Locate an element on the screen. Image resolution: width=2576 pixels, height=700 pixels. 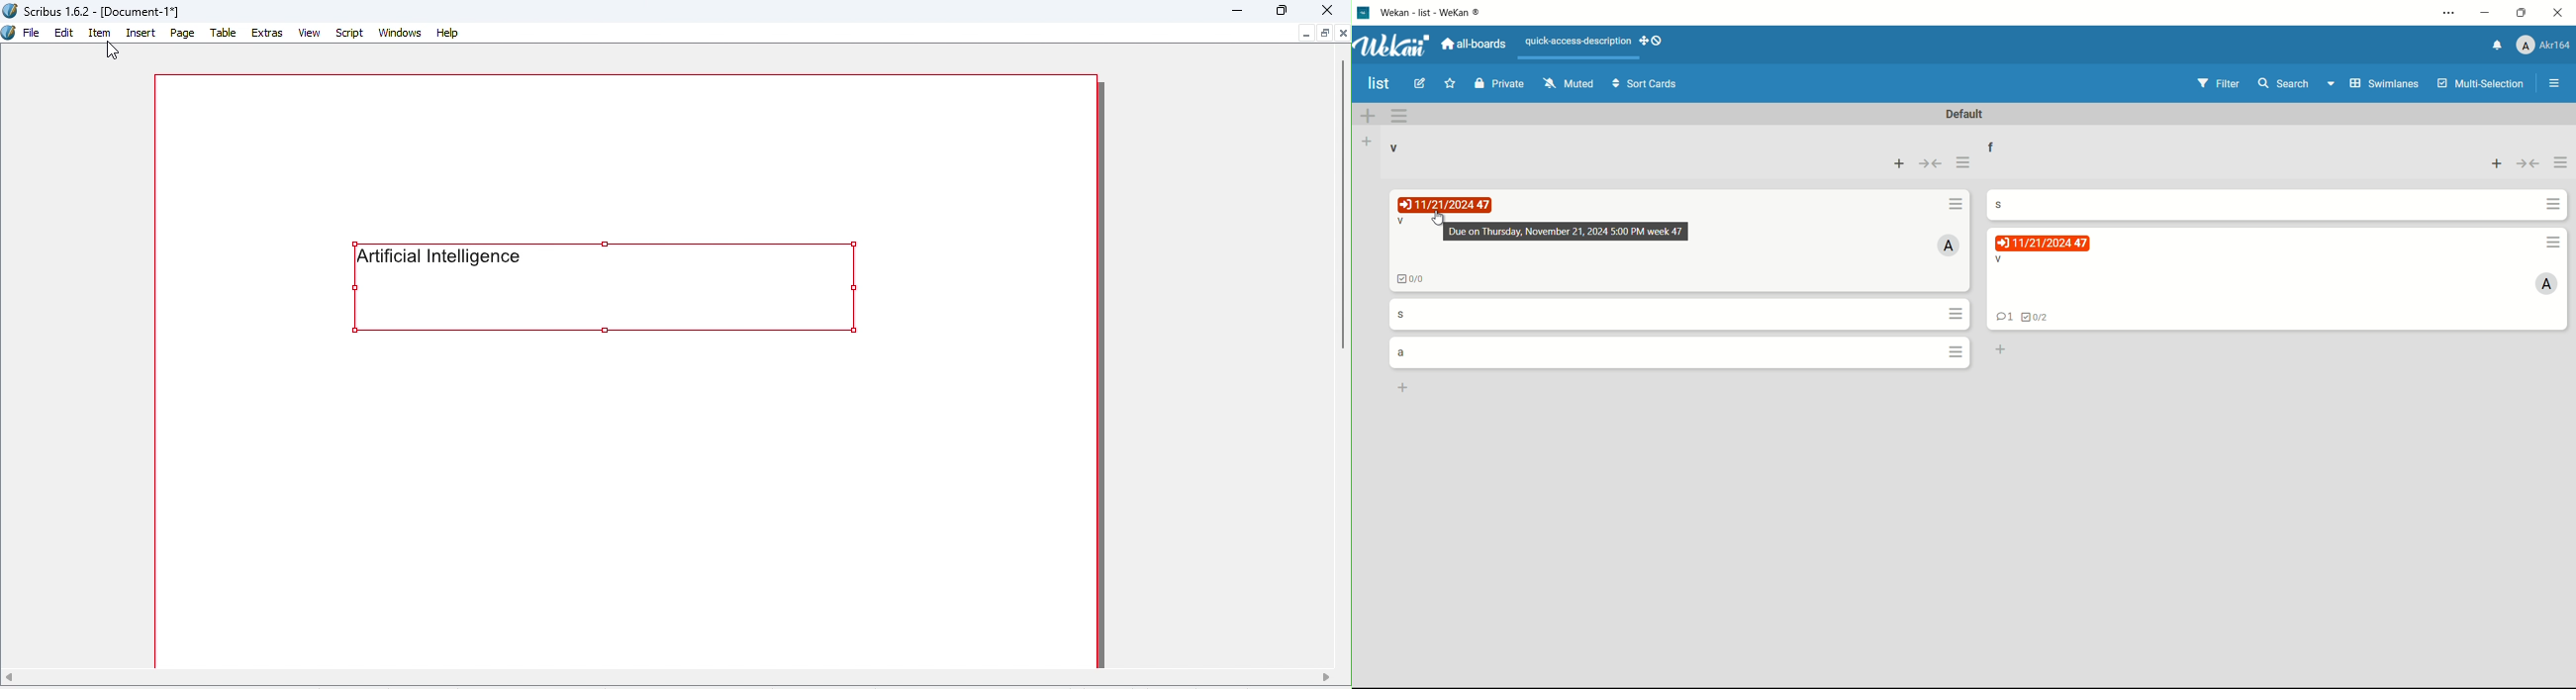
checklist is located at coordinates (1411, 279).